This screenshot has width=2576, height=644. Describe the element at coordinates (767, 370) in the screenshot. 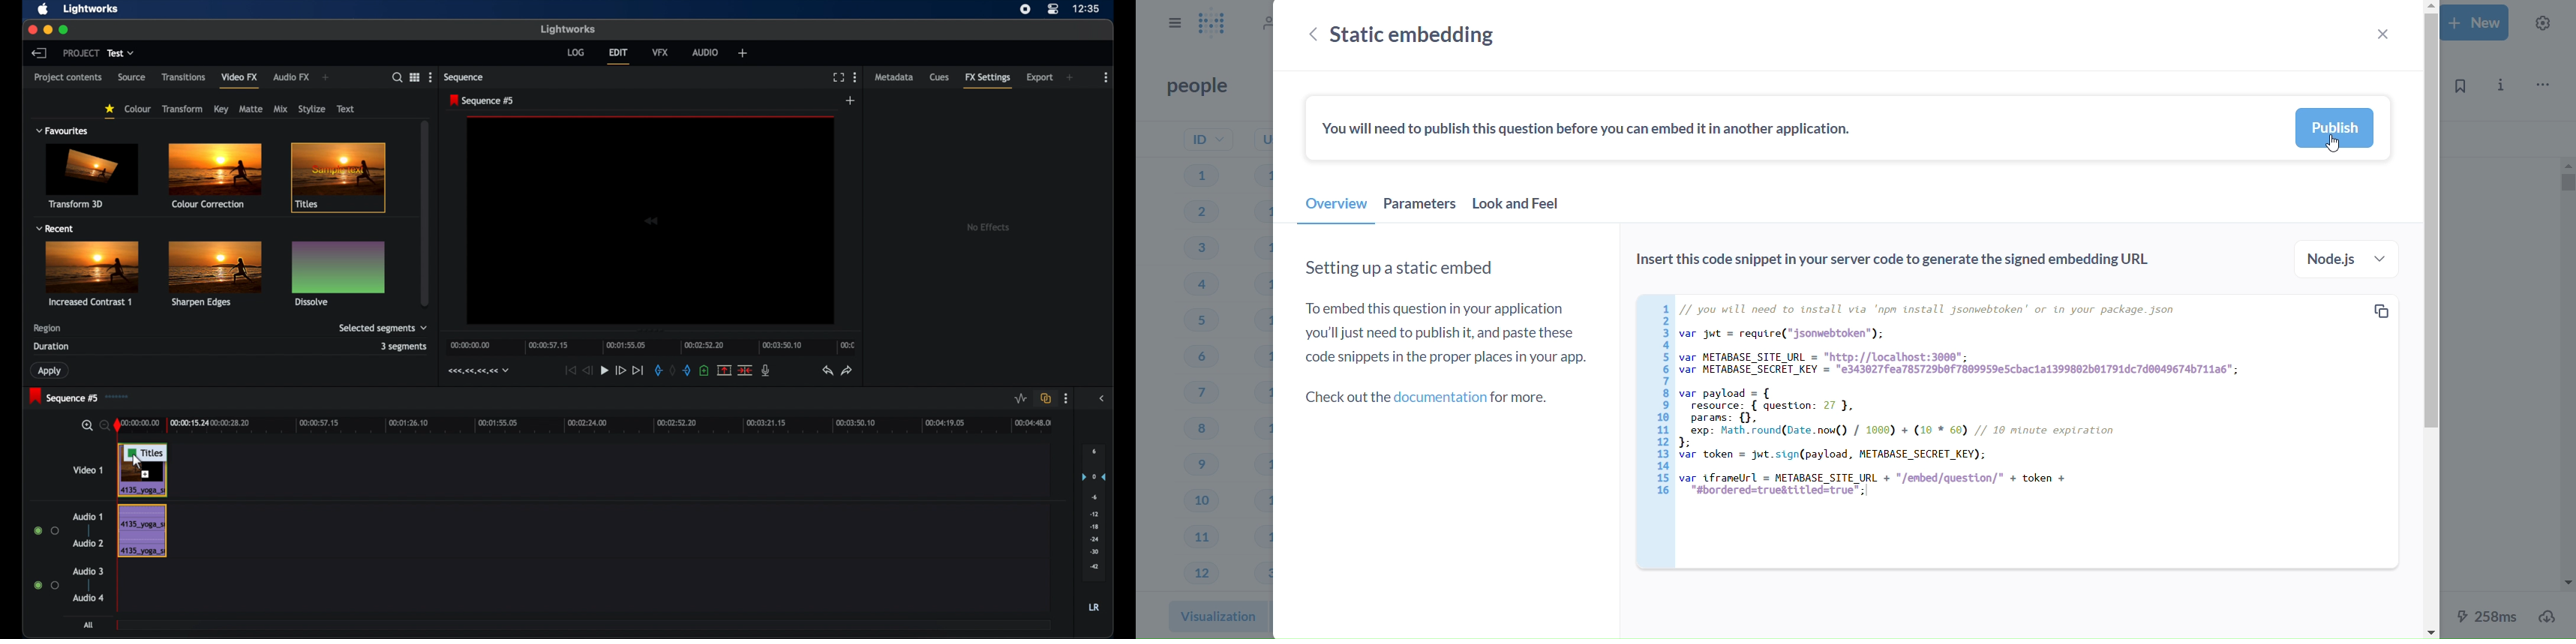

I see `mic` at that location.